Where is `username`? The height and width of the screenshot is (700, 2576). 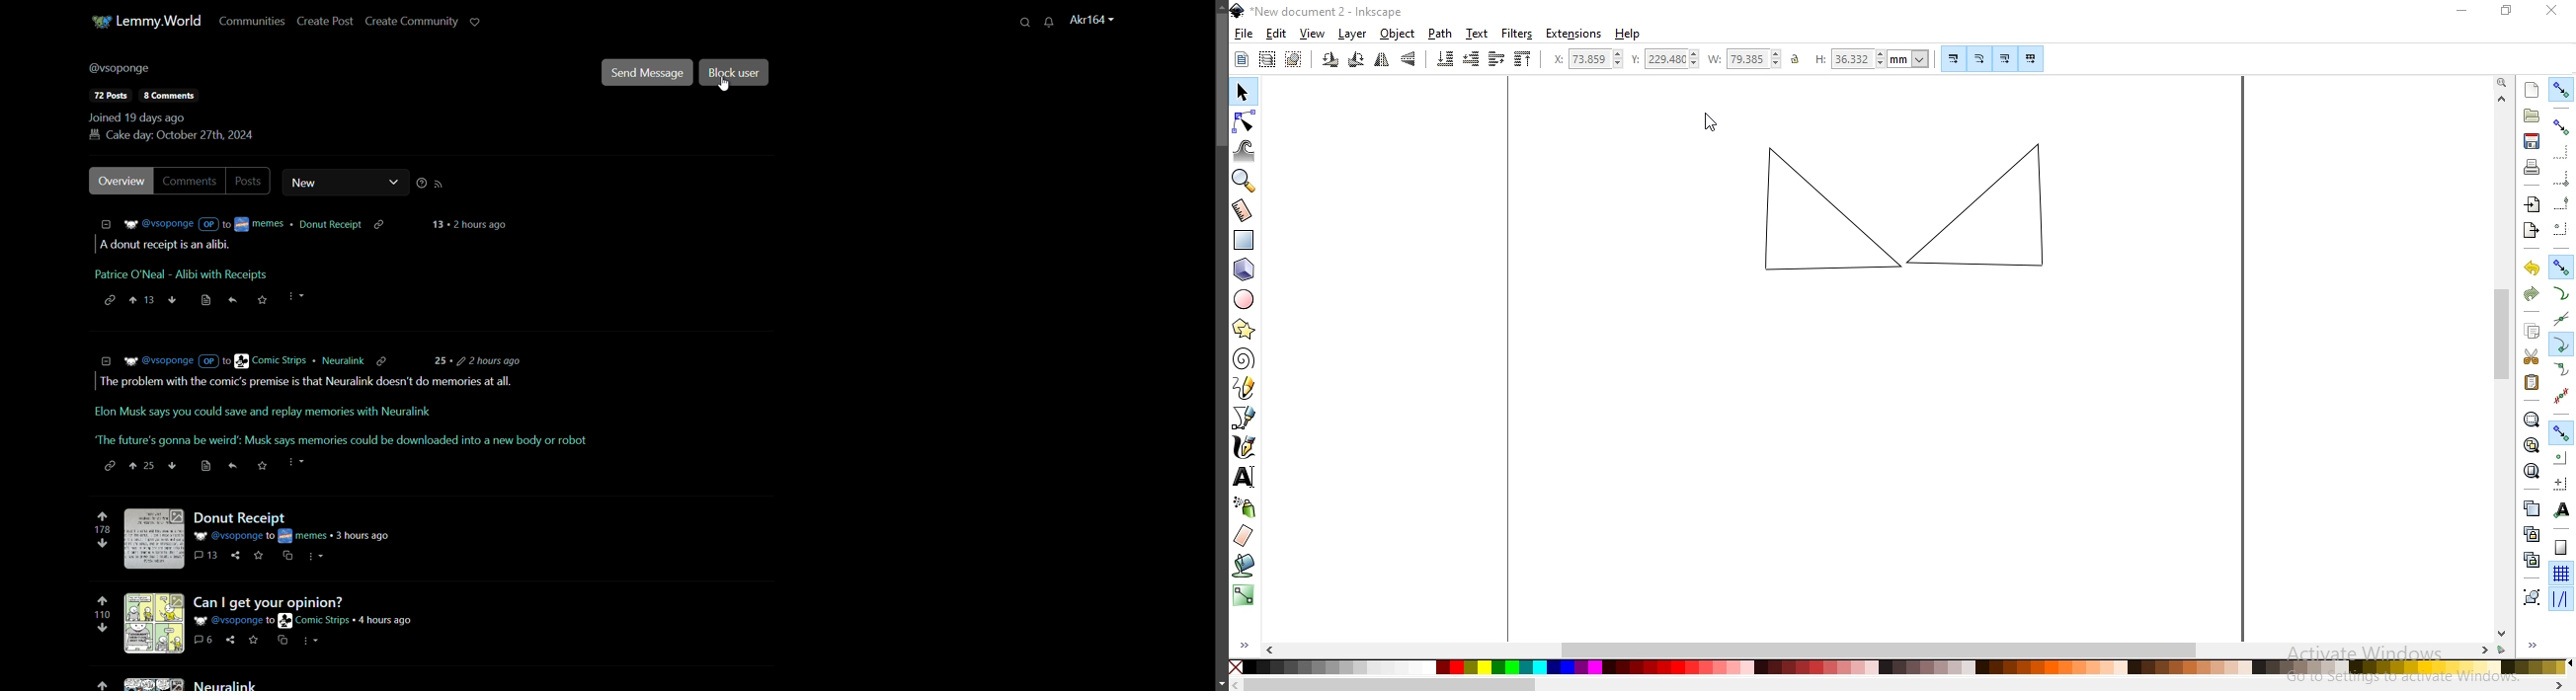
username is located at coordinates (120, 70).